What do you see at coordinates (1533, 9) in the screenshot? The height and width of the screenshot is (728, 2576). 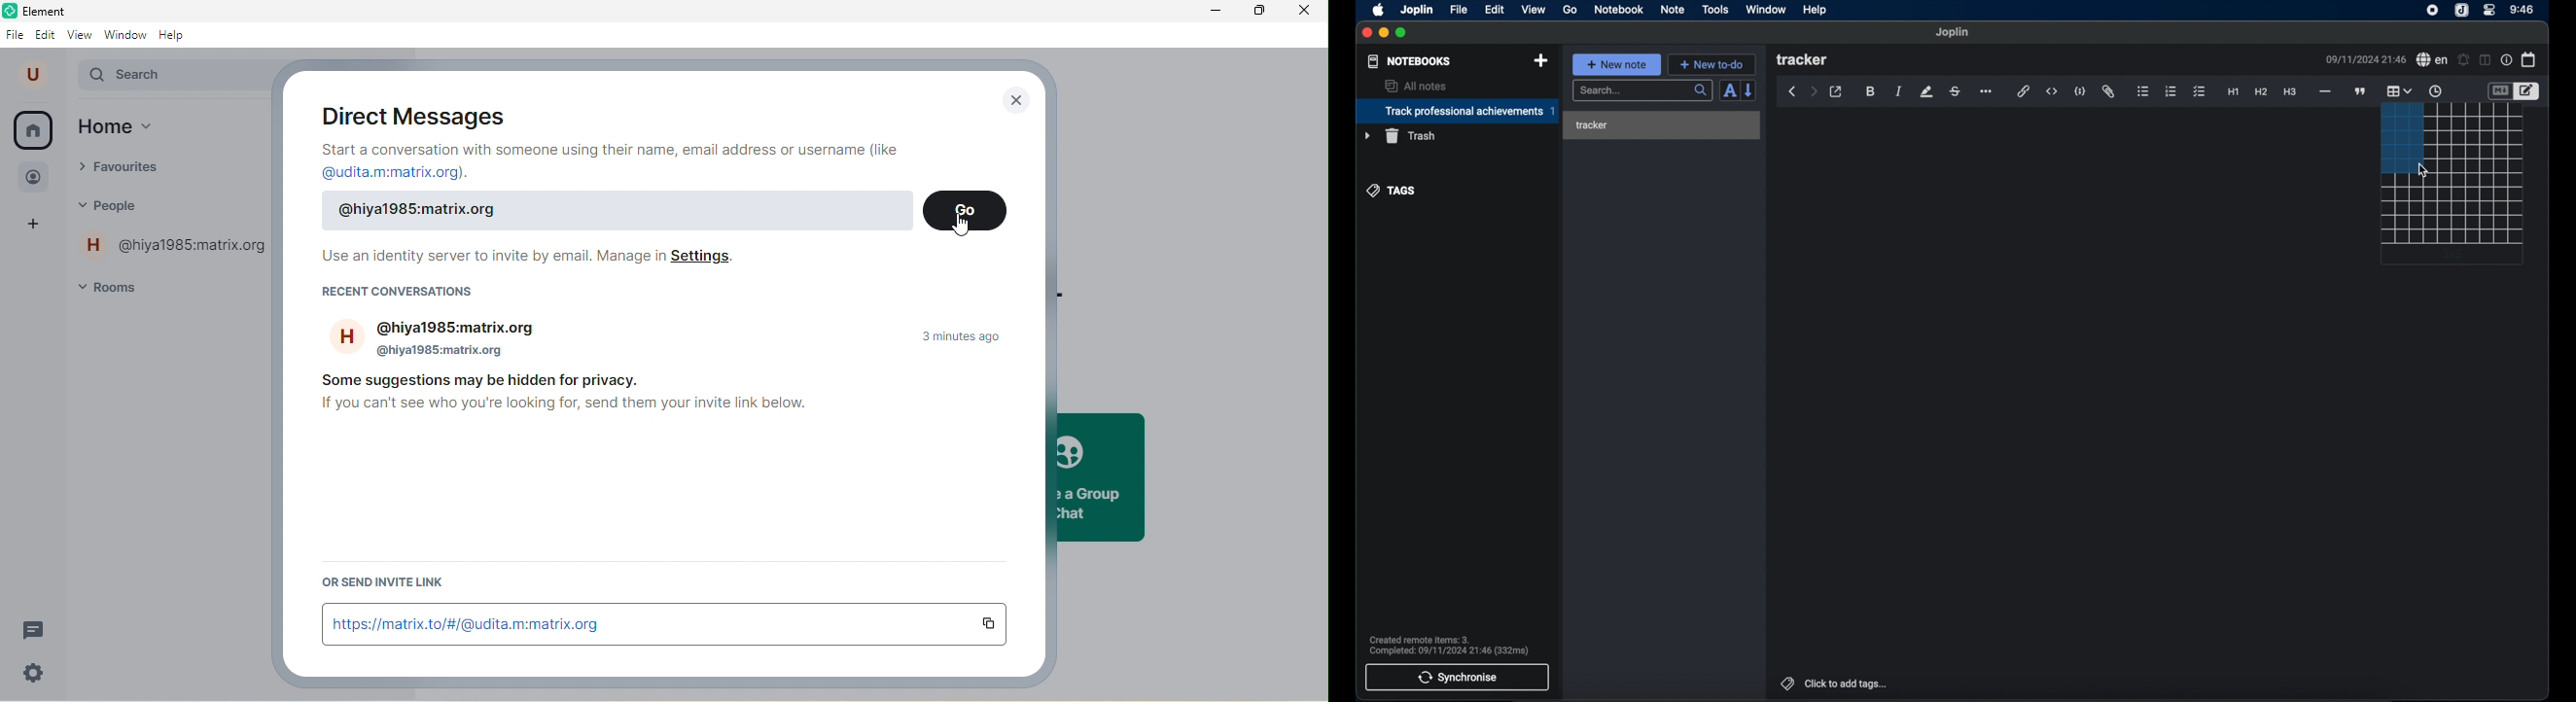 I see `view` at bounding box center [1533, 9].